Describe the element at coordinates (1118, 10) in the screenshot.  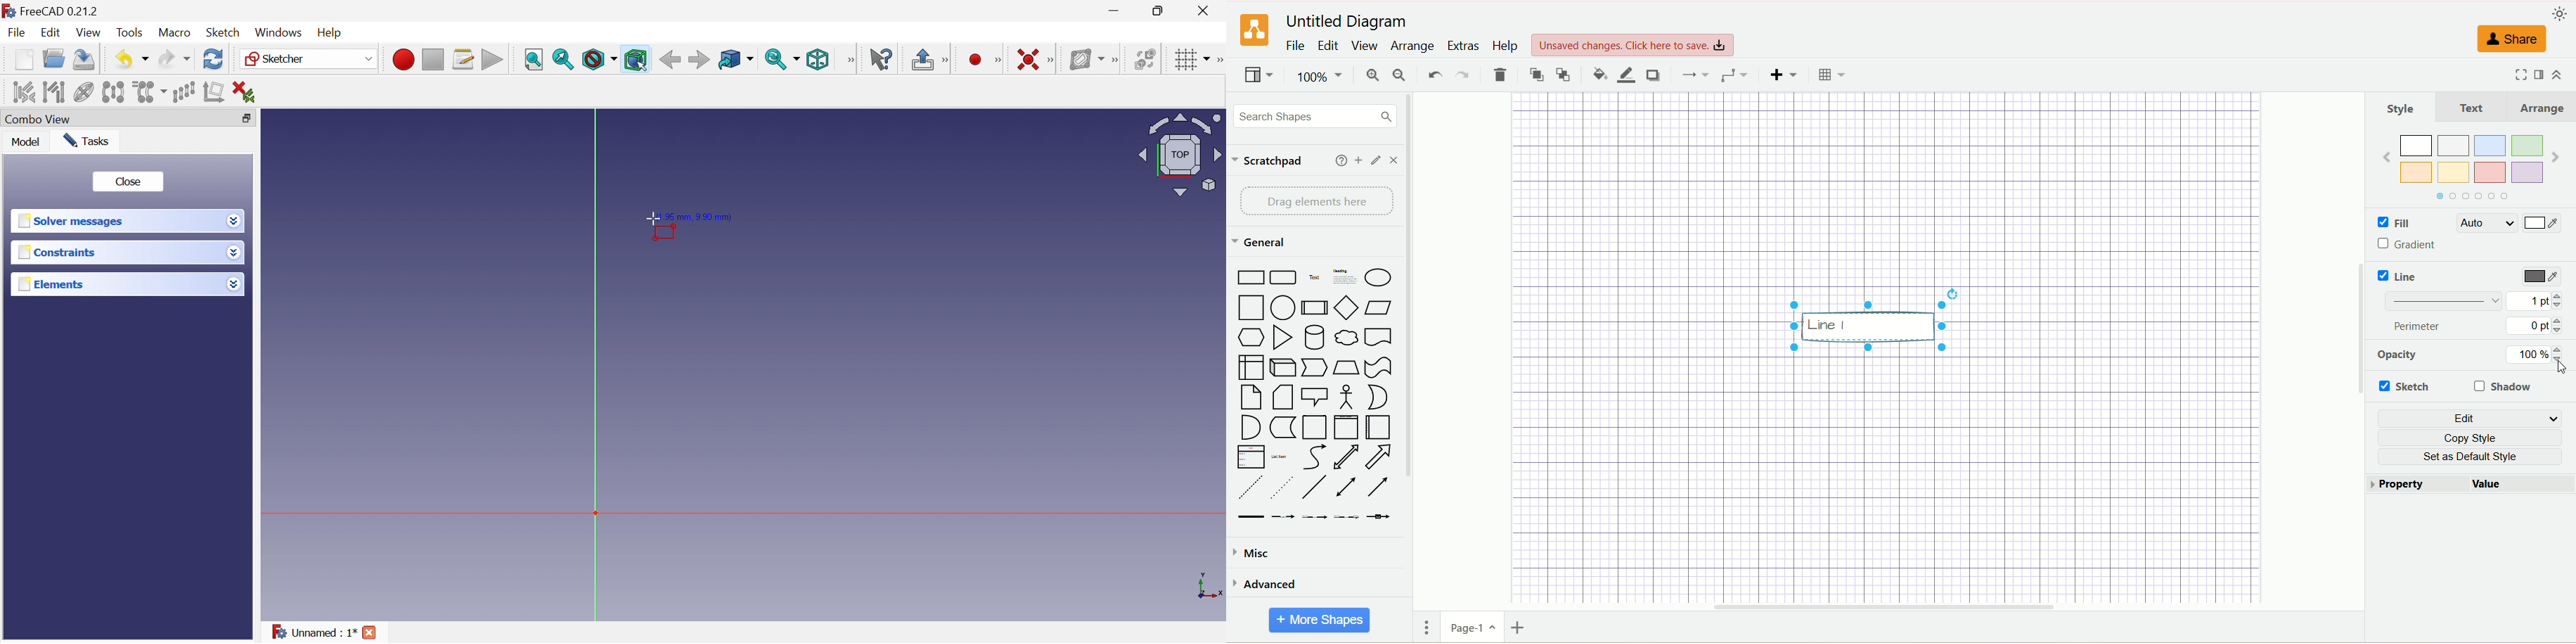
I see `Minimize` at that location.